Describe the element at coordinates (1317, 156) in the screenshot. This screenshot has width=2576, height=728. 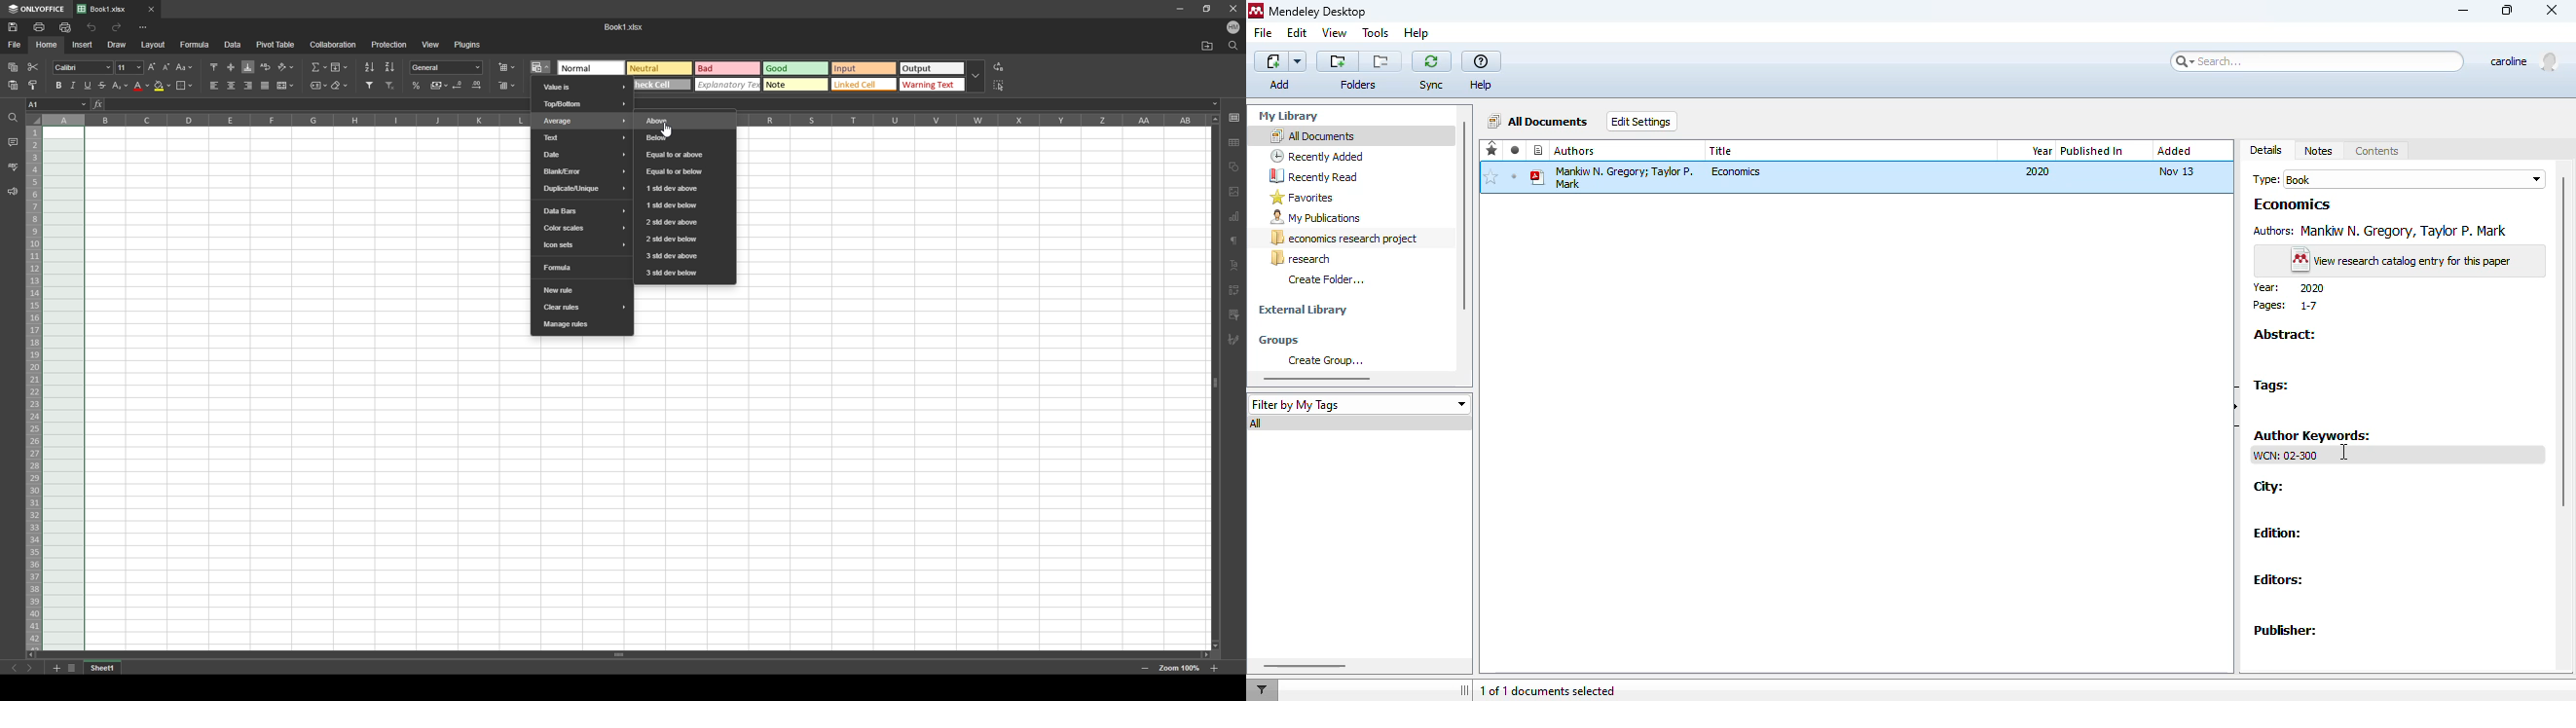
I see `recently added` at that location.